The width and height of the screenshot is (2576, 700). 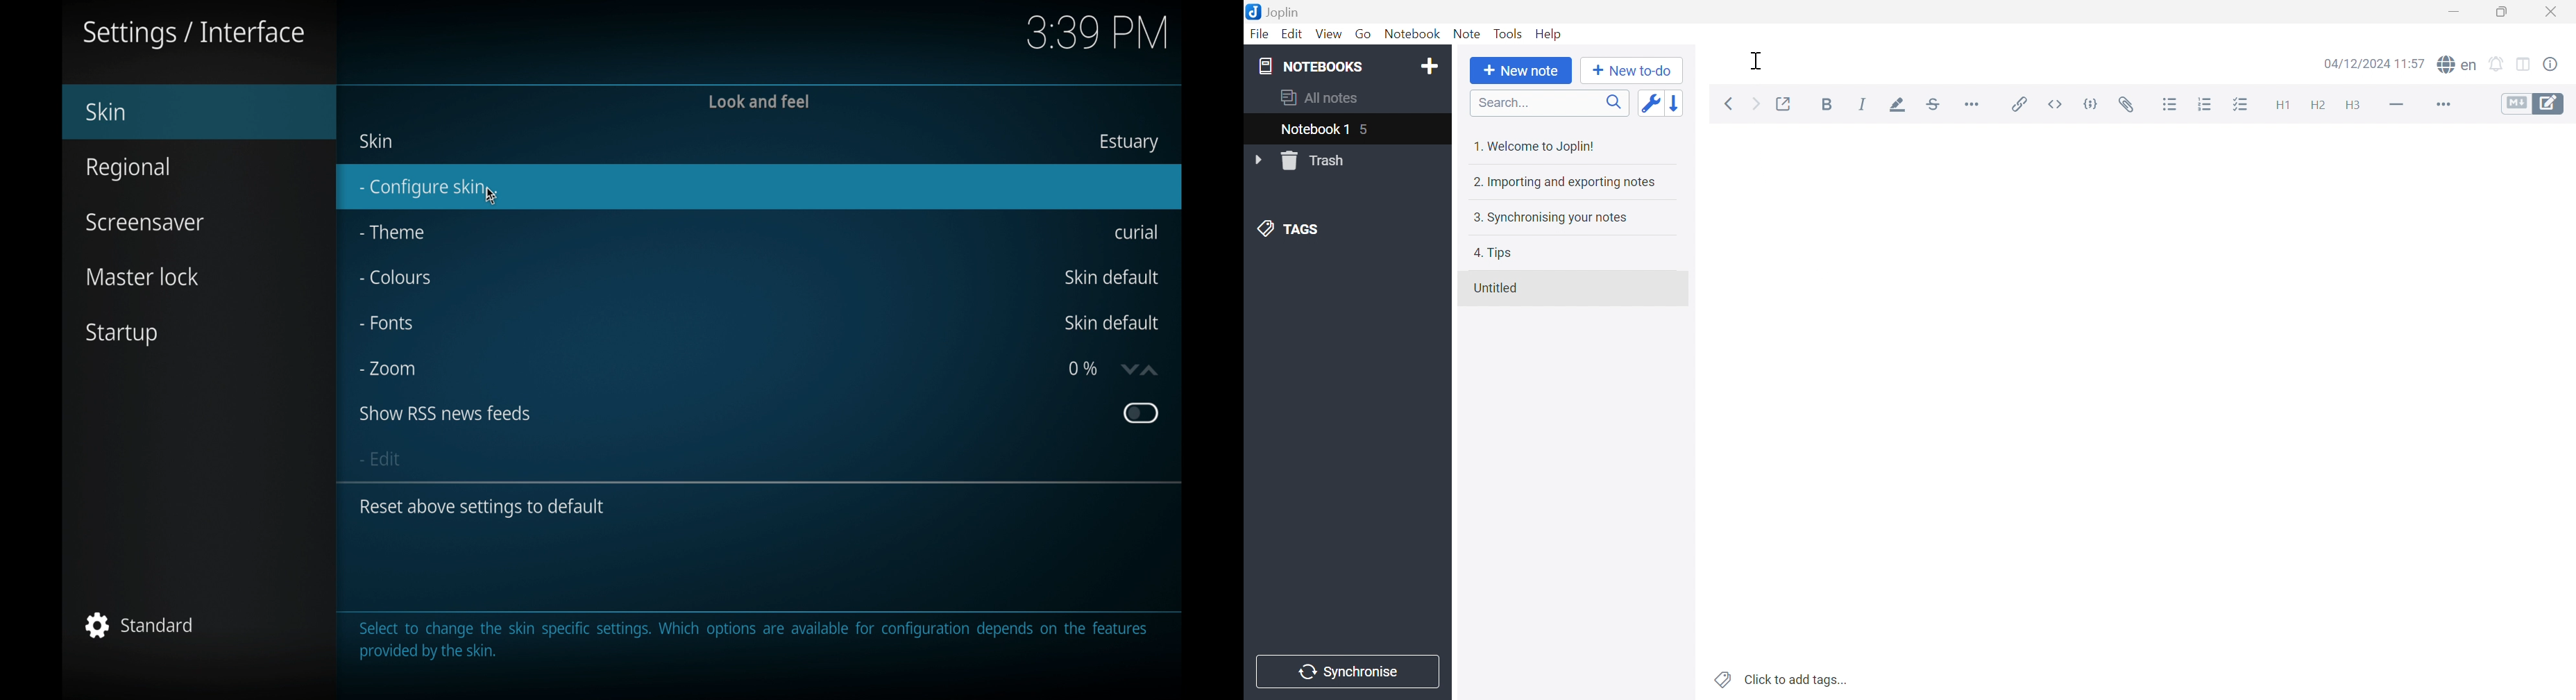 I want to click on Notebook, so click(x=1412, y=33).